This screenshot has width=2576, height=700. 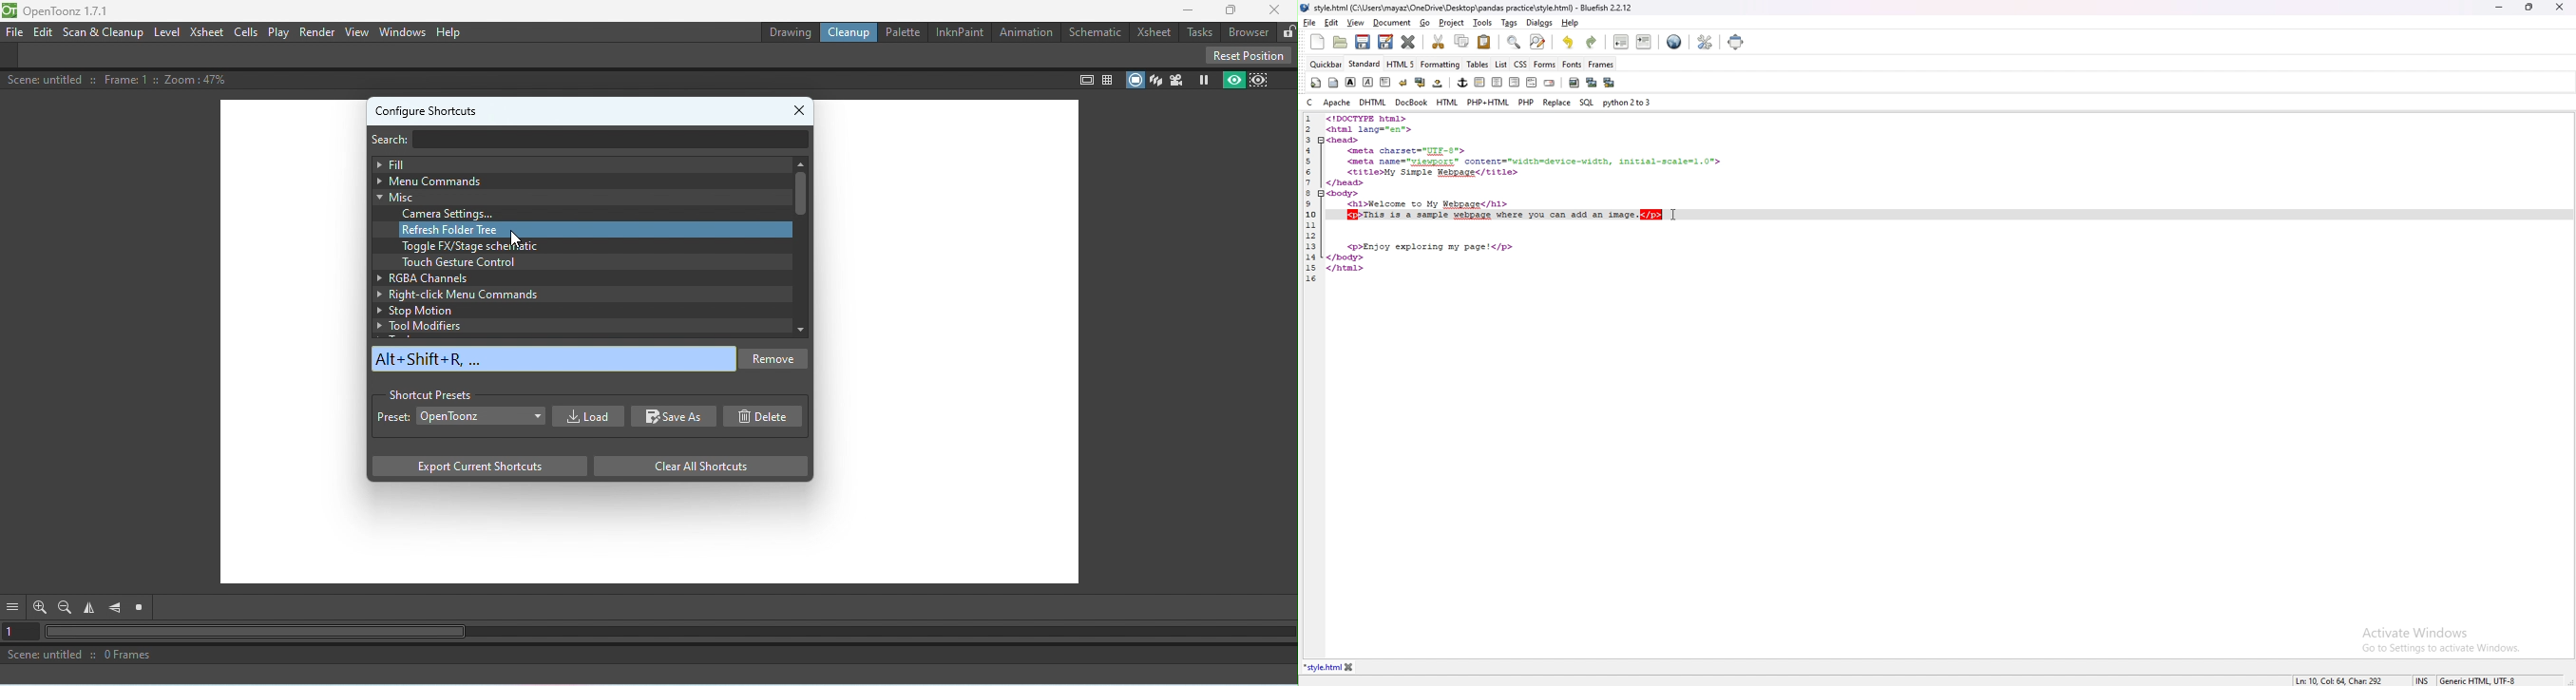 What do you see at coordinates (799, 246) in the screenshot?
I see `Vertical scroll bar` at bounding box center [799, 246].